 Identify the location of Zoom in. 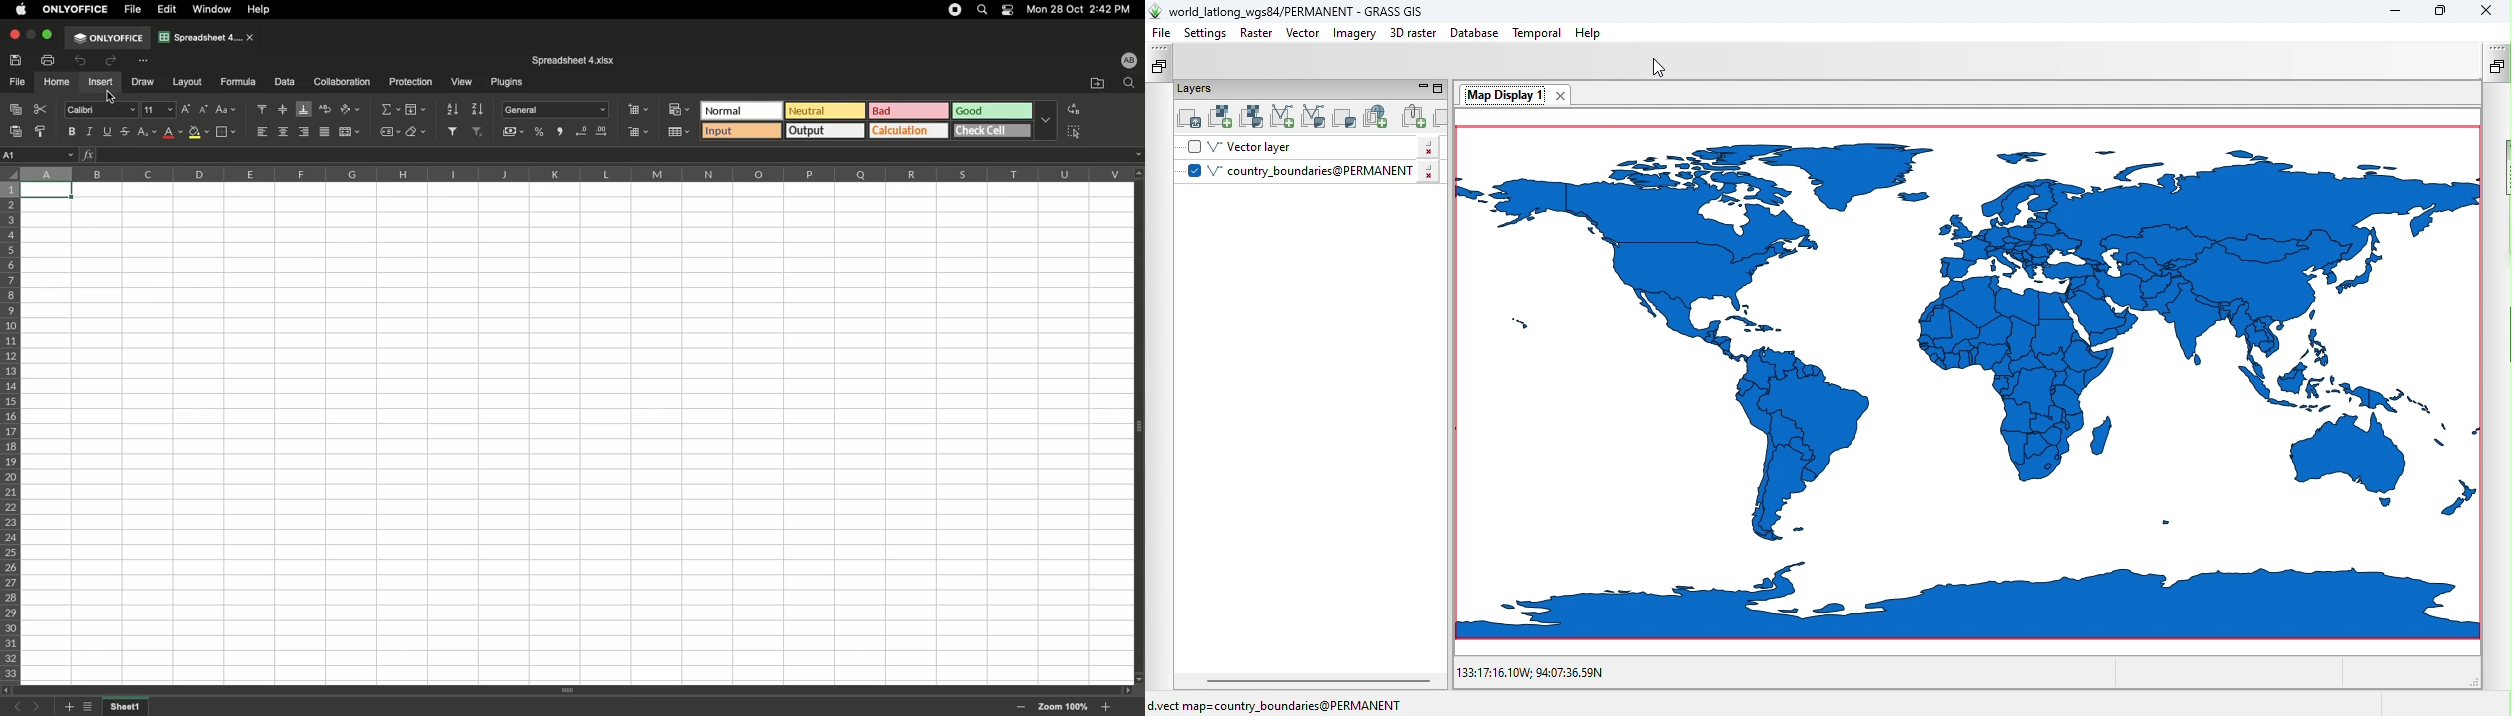
(1106, 707).